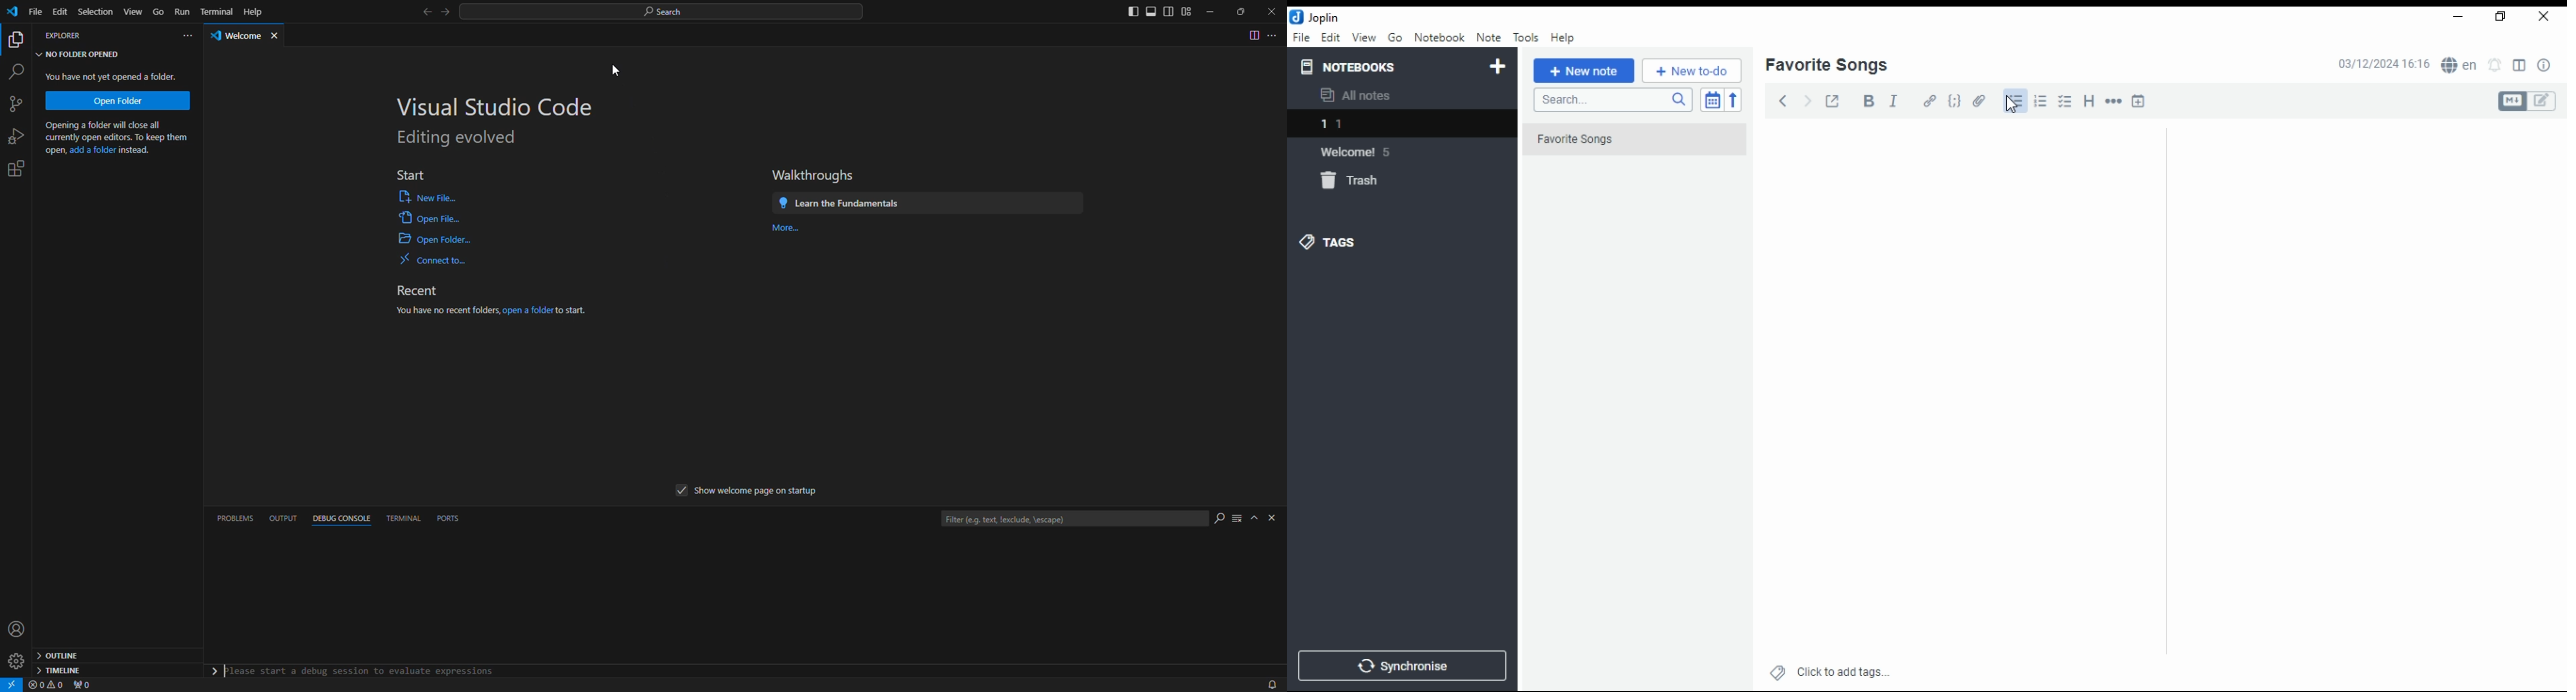  What do you see at coordinates (1361, 184) in the screenshot?
I see `trash` at bounding box center [1361, 184].